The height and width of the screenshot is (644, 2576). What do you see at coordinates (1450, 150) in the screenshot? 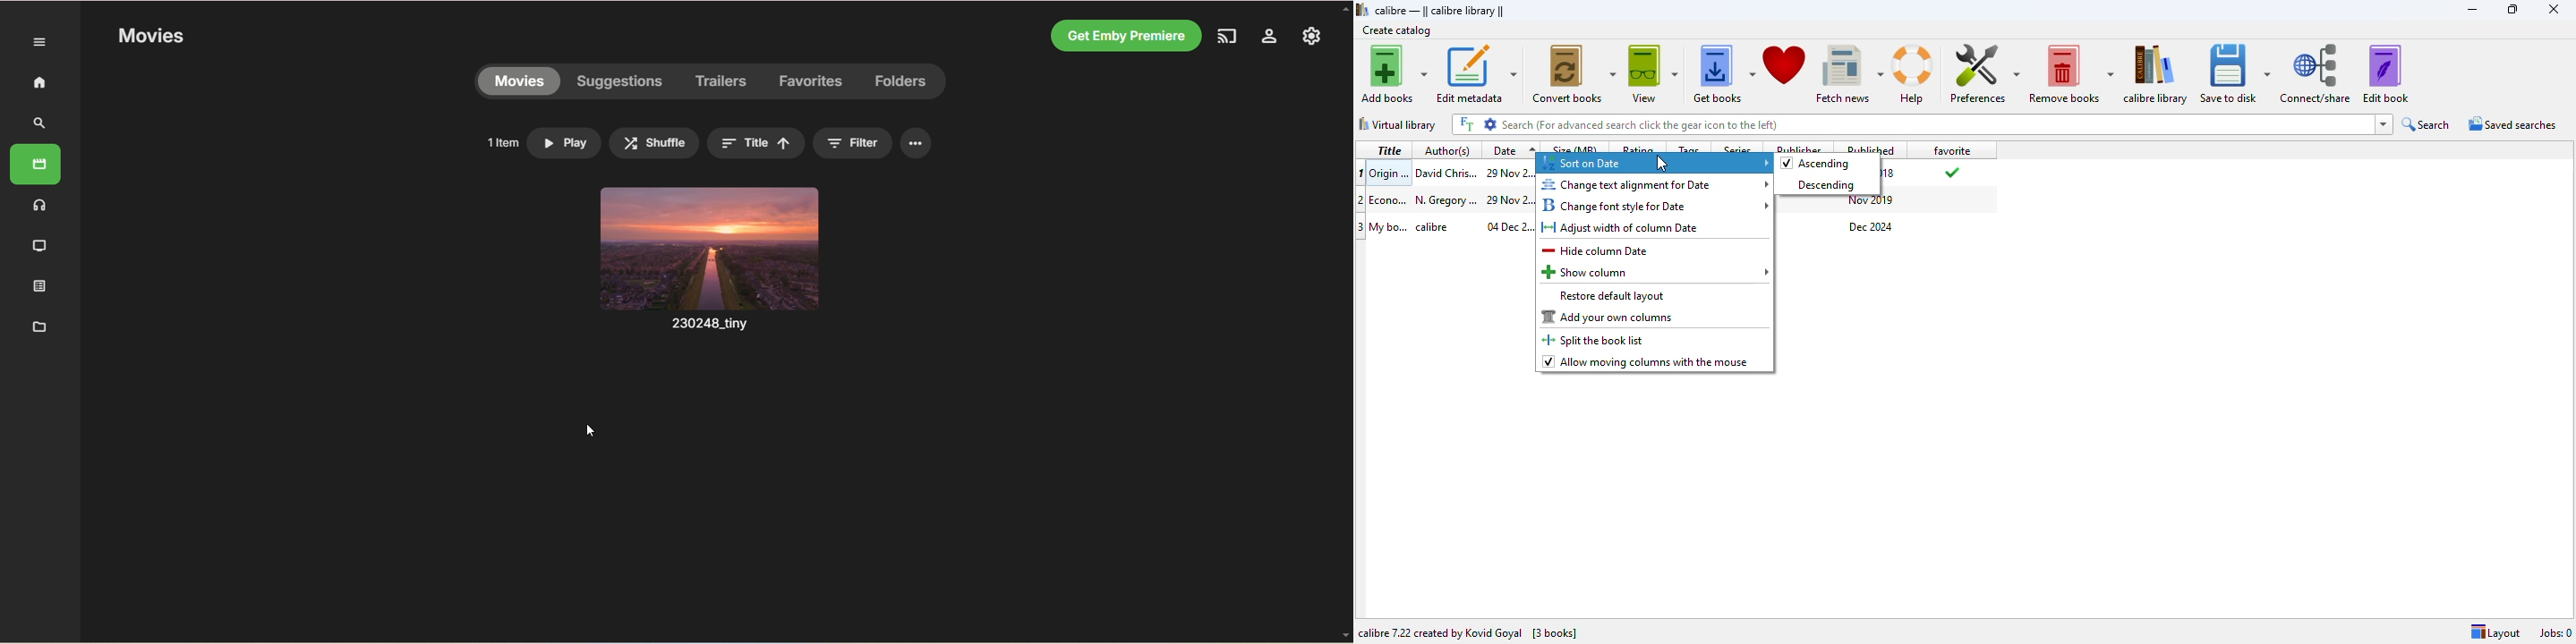
I see `author(s)` at bounding box center [1450, 150].